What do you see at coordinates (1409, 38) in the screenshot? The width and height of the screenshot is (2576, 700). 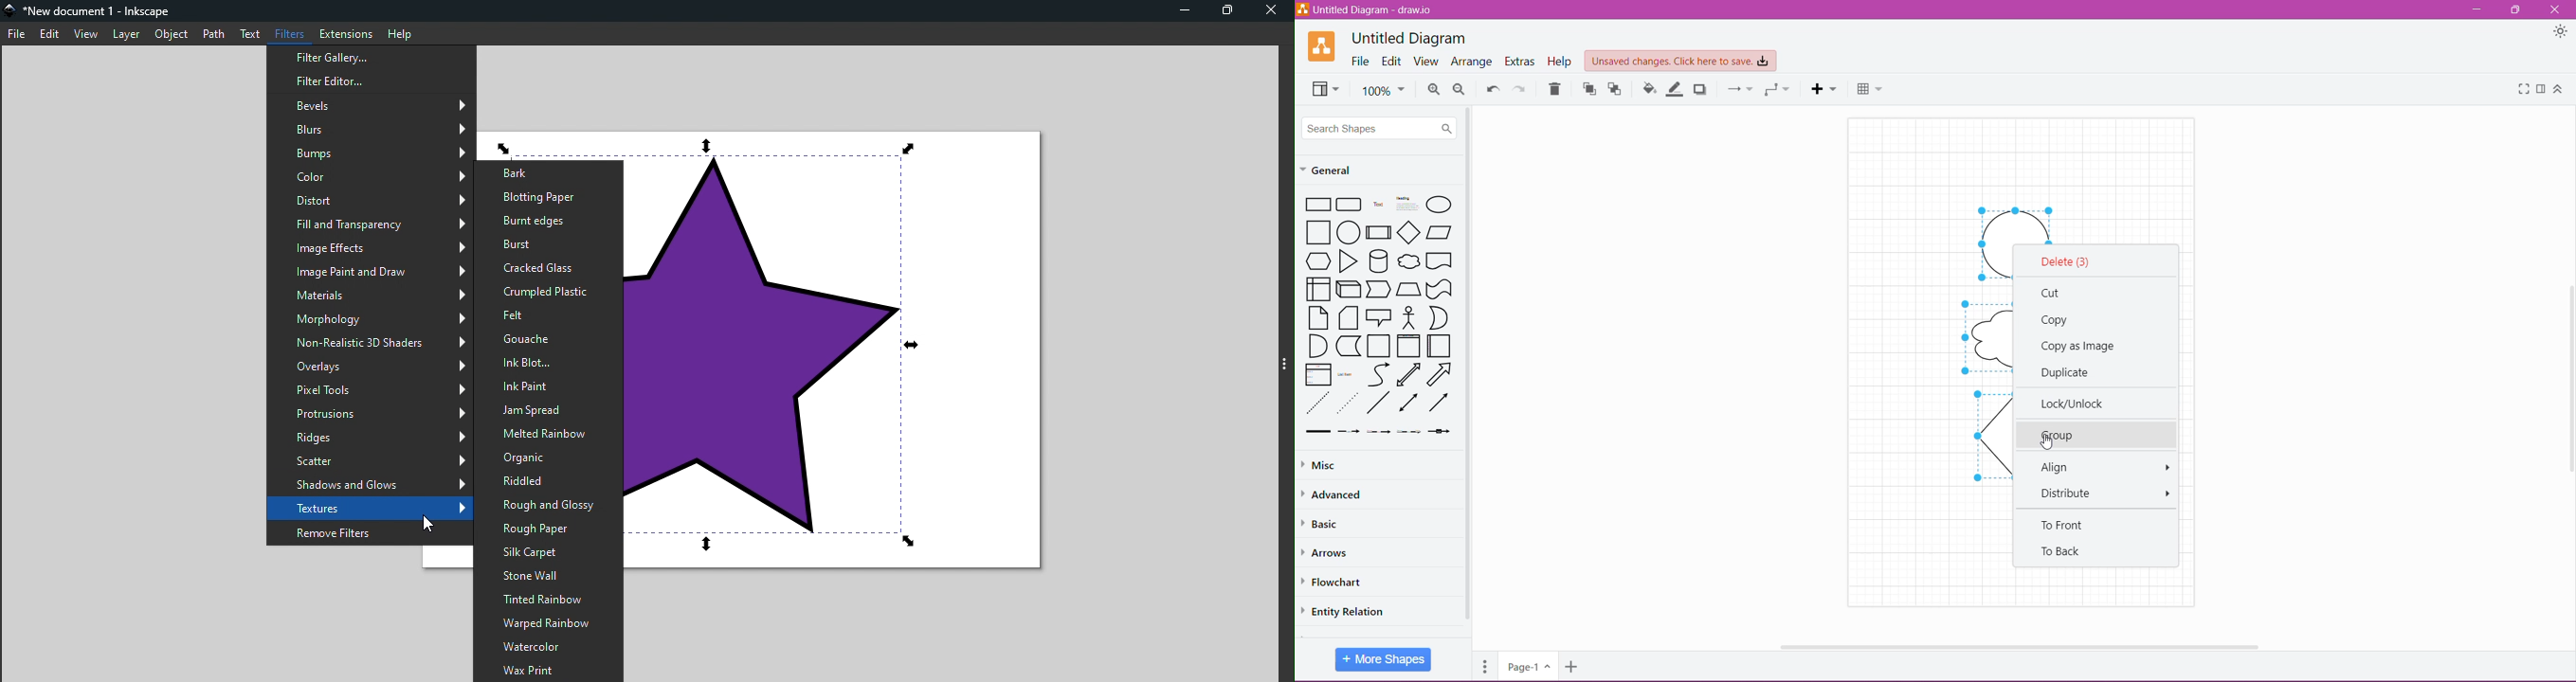 I see `Untitled Diagram` at bounding box center [1409, 38].